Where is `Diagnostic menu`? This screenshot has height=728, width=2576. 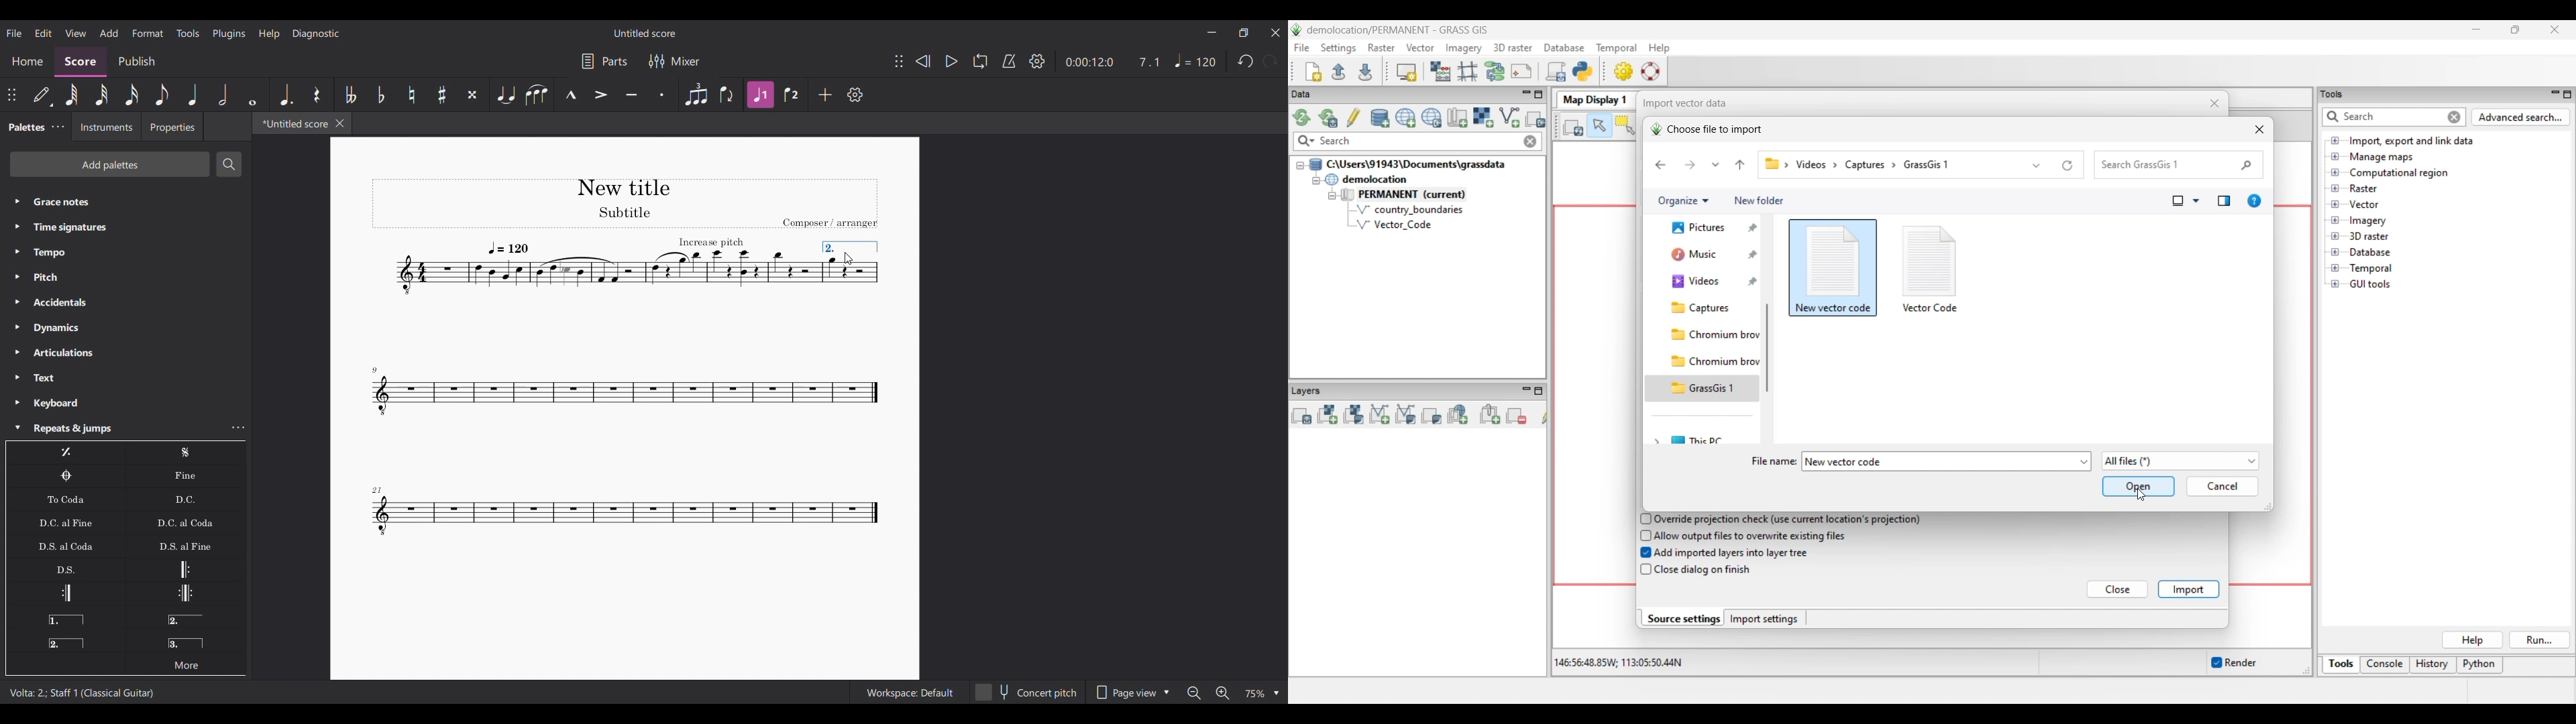 Diagnostic menu is located at coordinates (316, 34).